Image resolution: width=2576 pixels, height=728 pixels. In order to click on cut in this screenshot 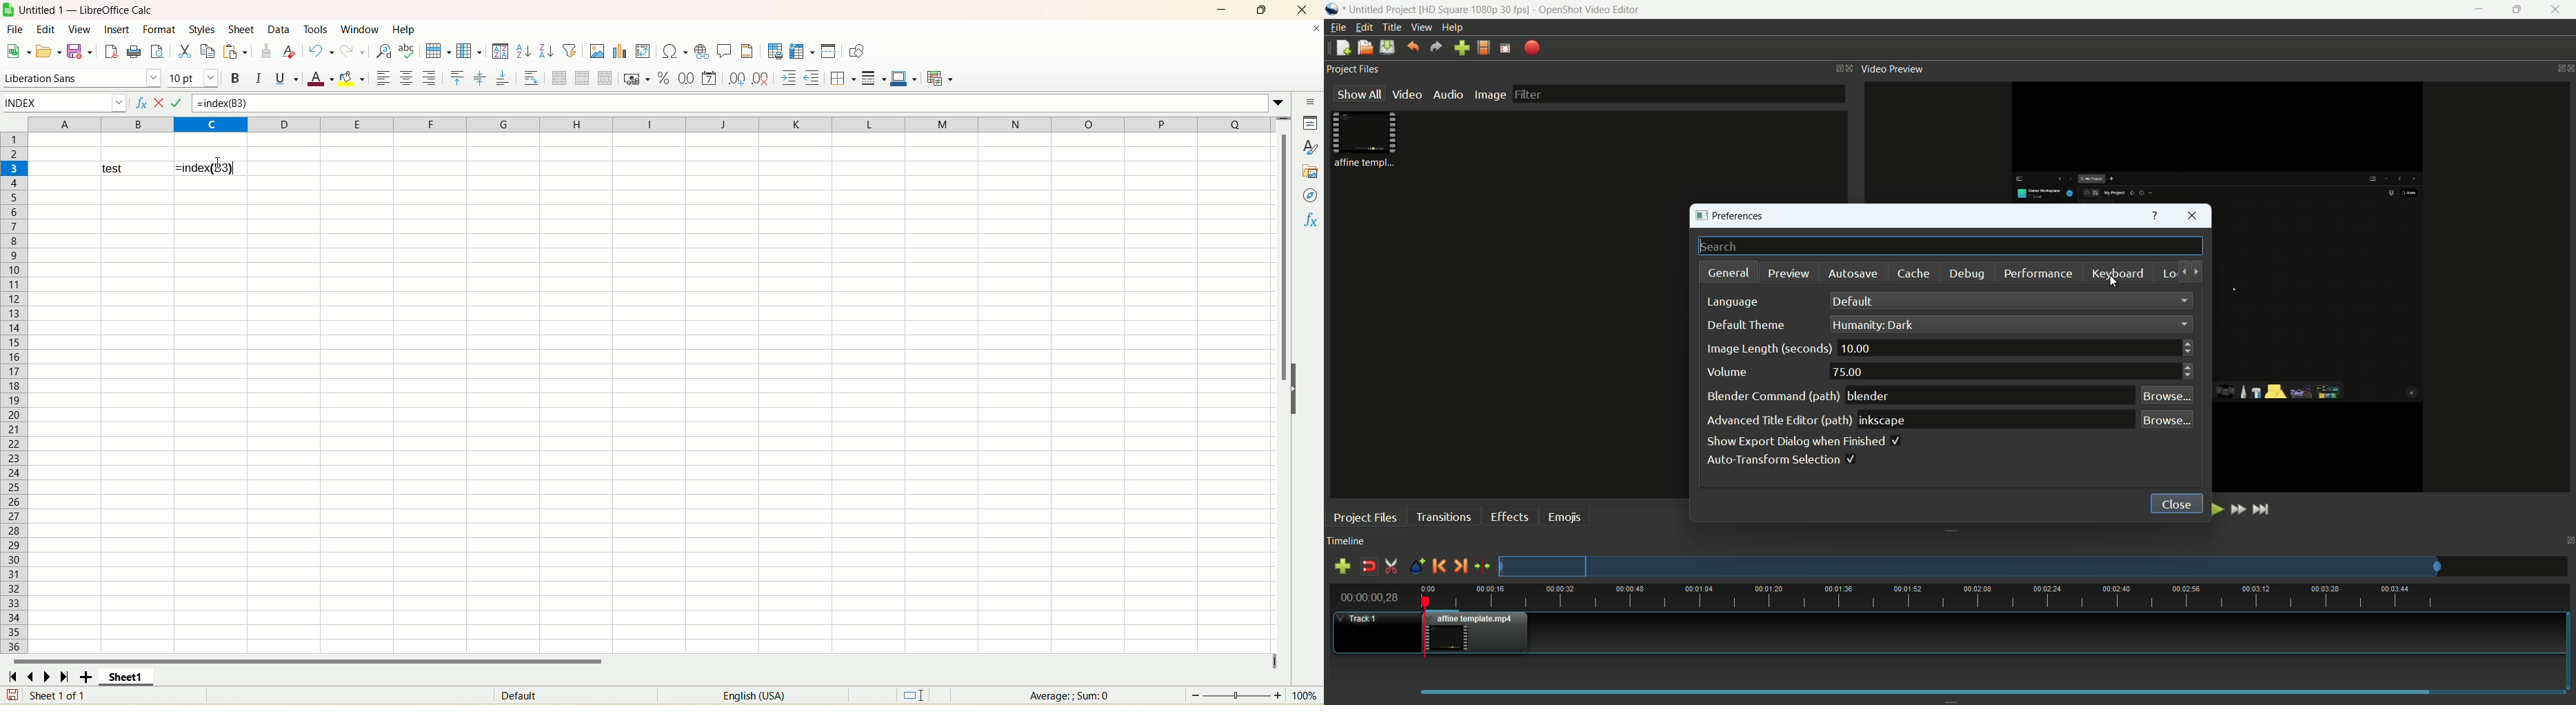, I will do `click(185, 51)`.